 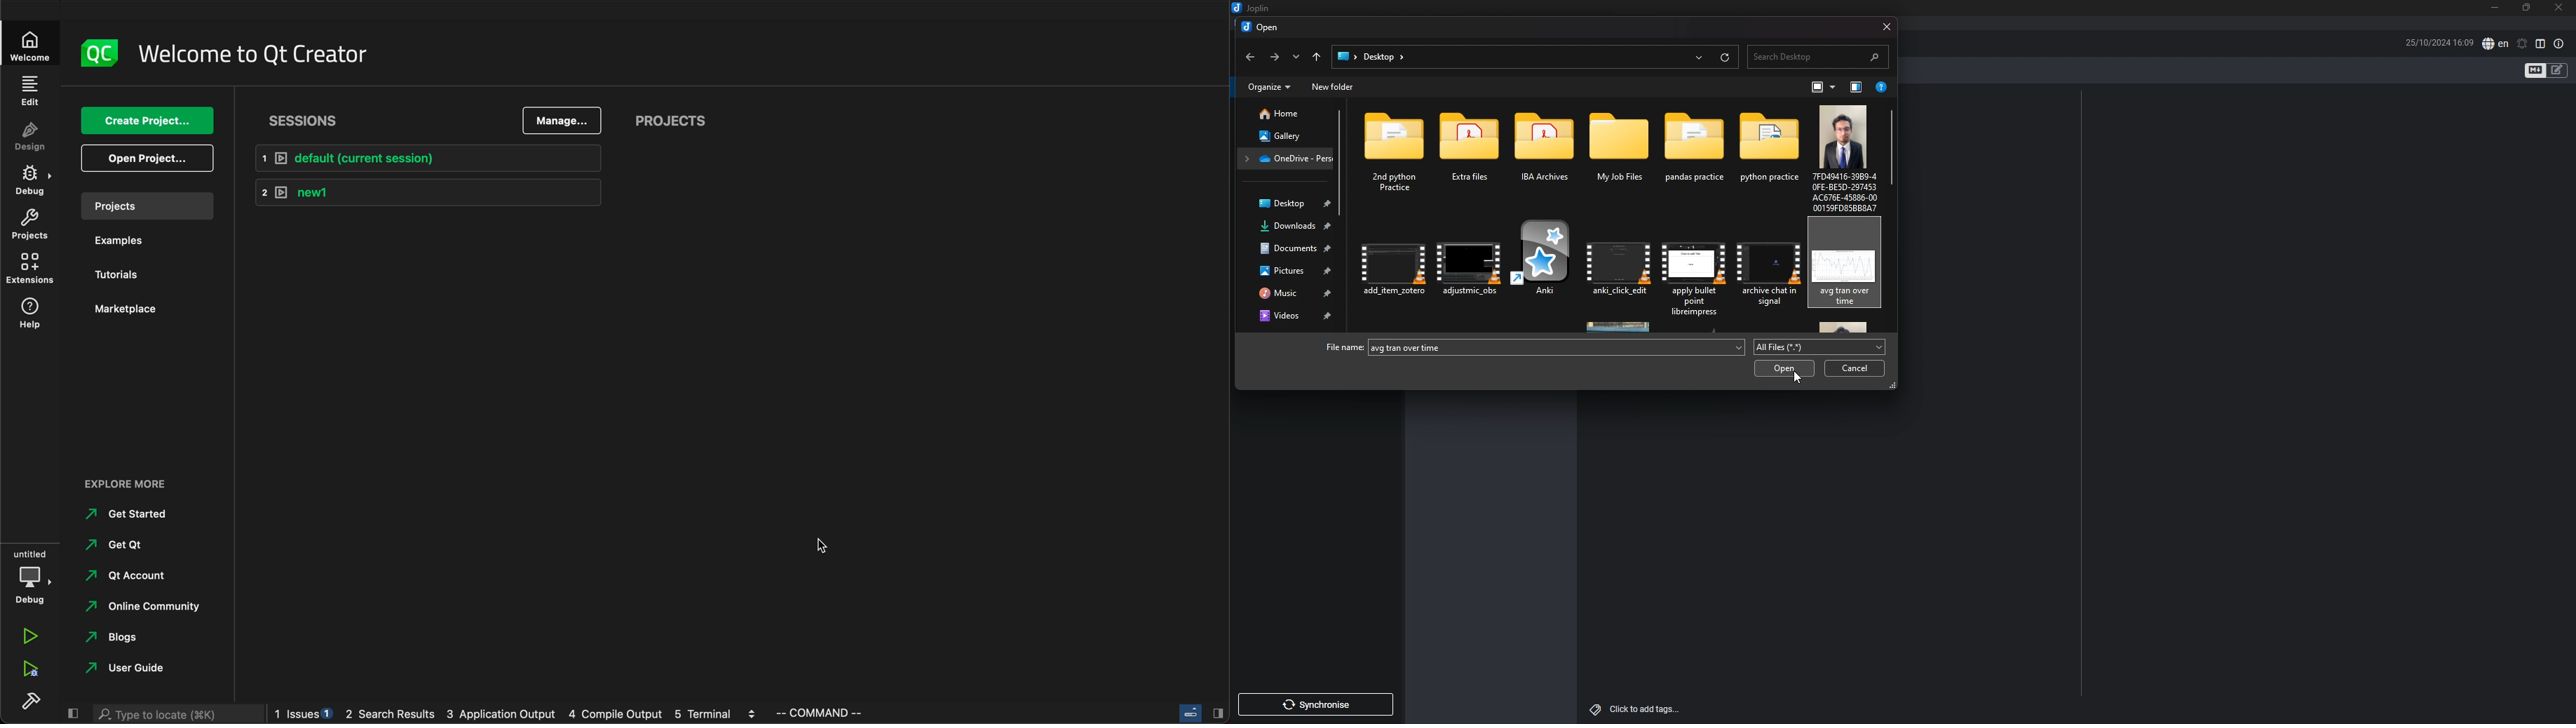 What do you see at coordinates (834, 713) in the screenshot?
I see `command` at bounding box center [834, 713].